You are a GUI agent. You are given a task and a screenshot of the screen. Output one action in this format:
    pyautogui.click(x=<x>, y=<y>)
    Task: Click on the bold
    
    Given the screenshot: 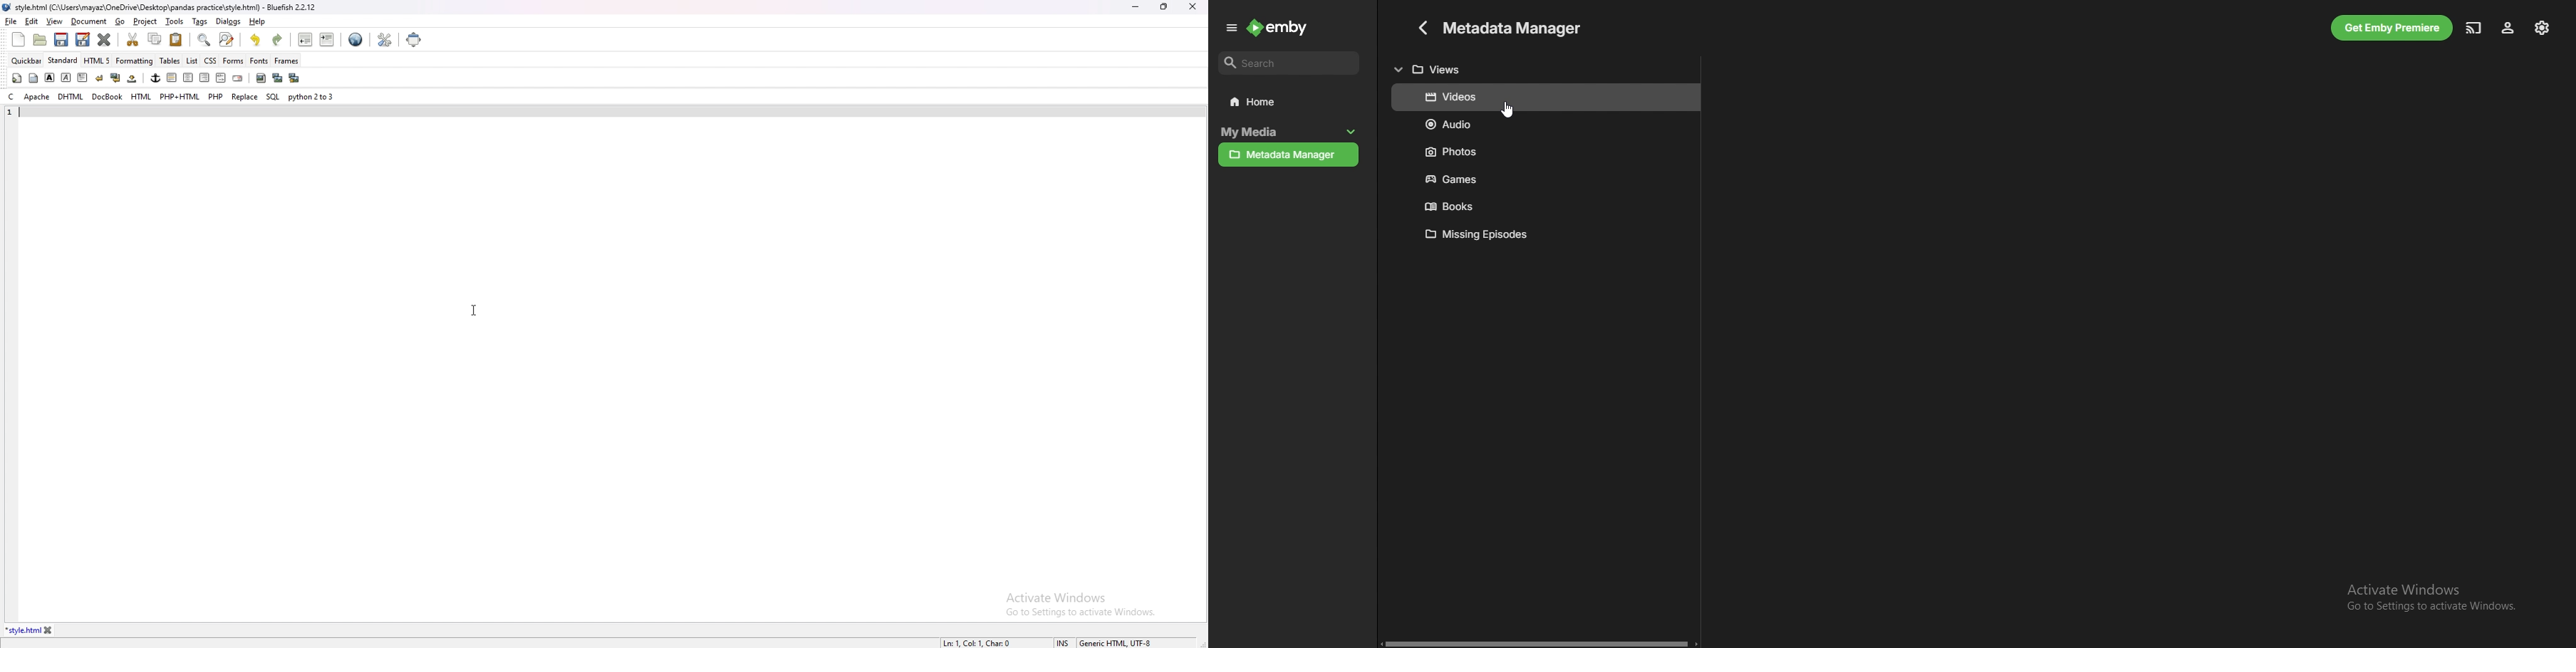 What is the action you would take?
    pyautogui.click(x=50, y=77)
    